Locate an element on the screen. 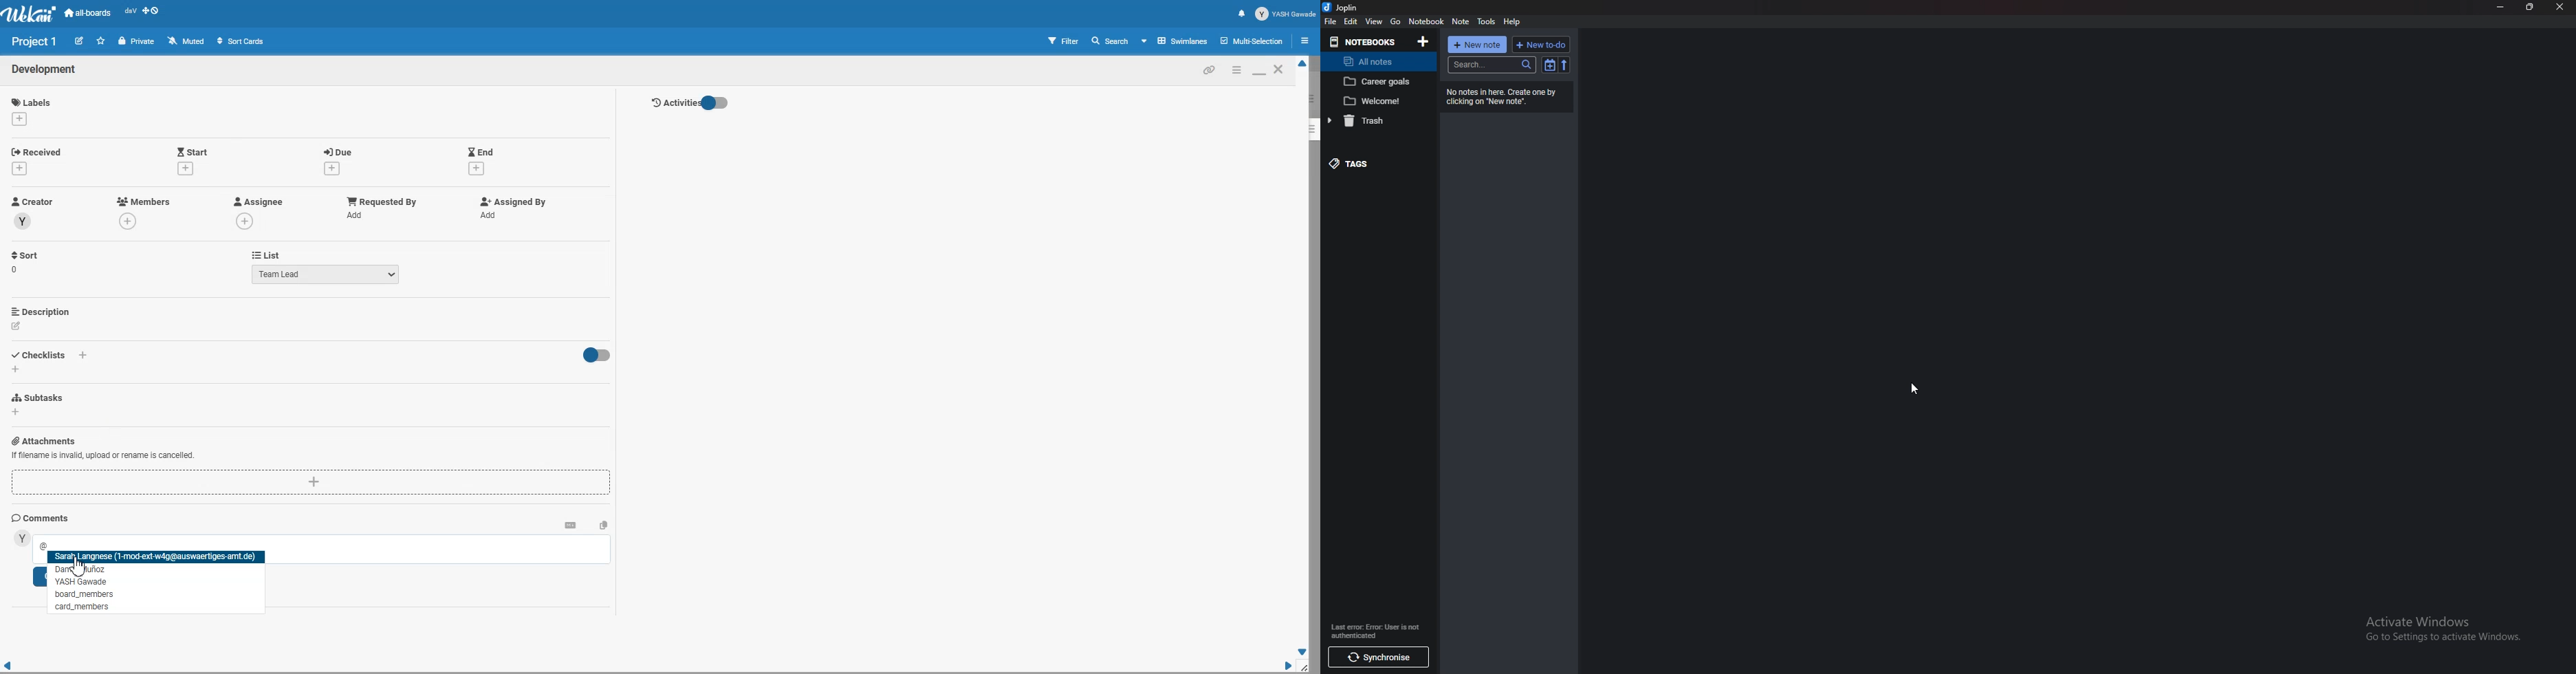 This screenshot has width=2576, height=700. tag People is located at coordinates (86, 593).